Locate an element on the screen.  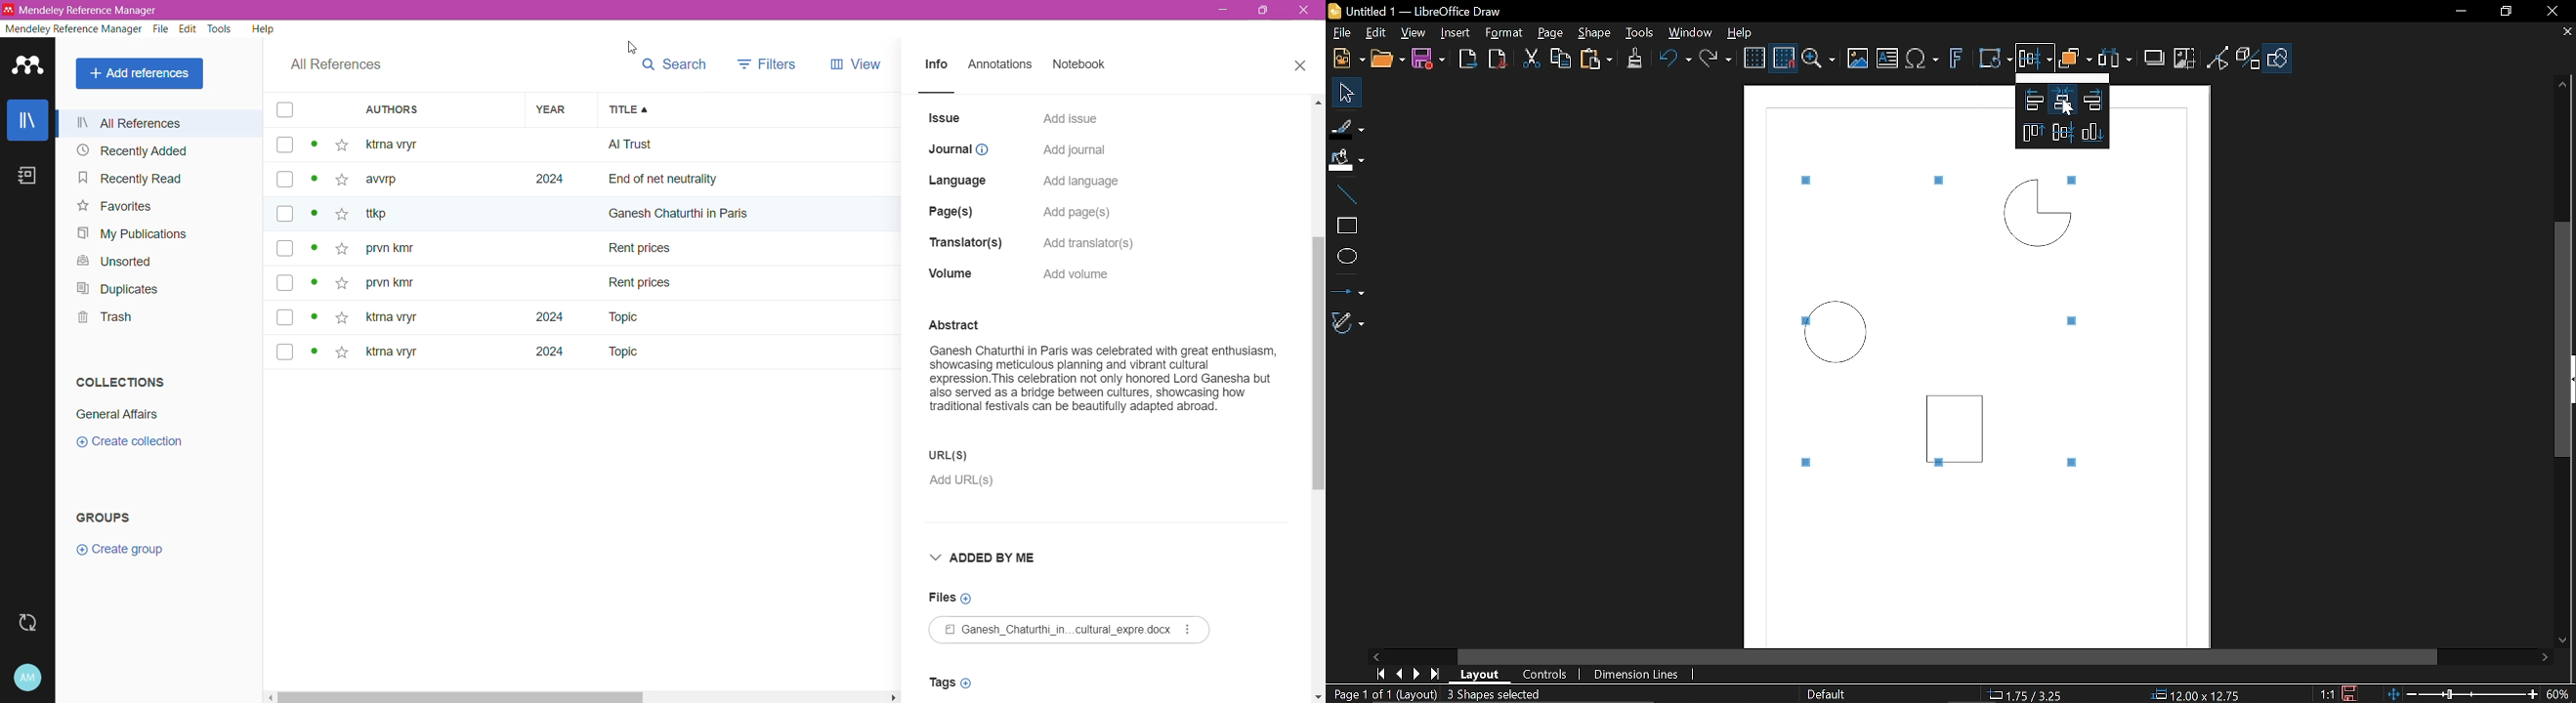
Align bottom is located at coordinates (2093, 133).